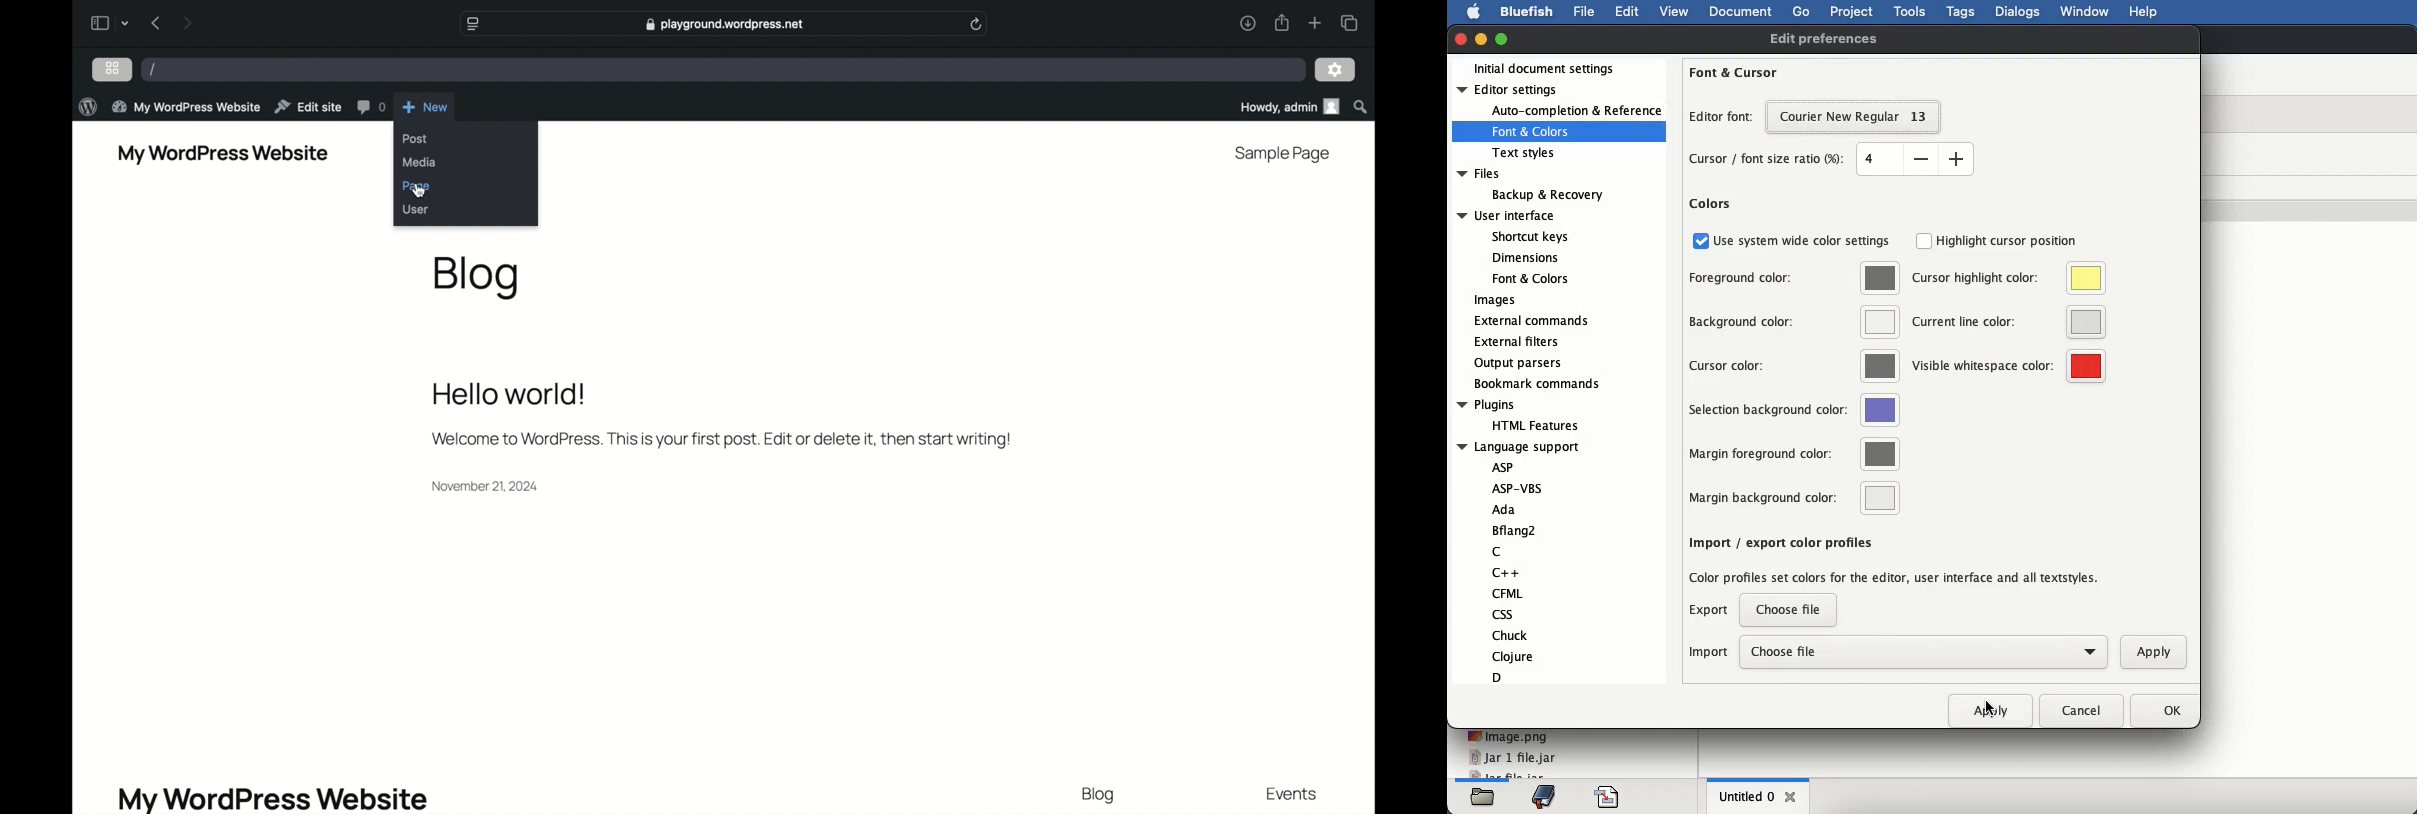 This screenshot has height=840, width=2436. What do you see at coordinates (1551, 68) in the screenshot?
I see `initial document settings` at bounding box center [1551, 68].